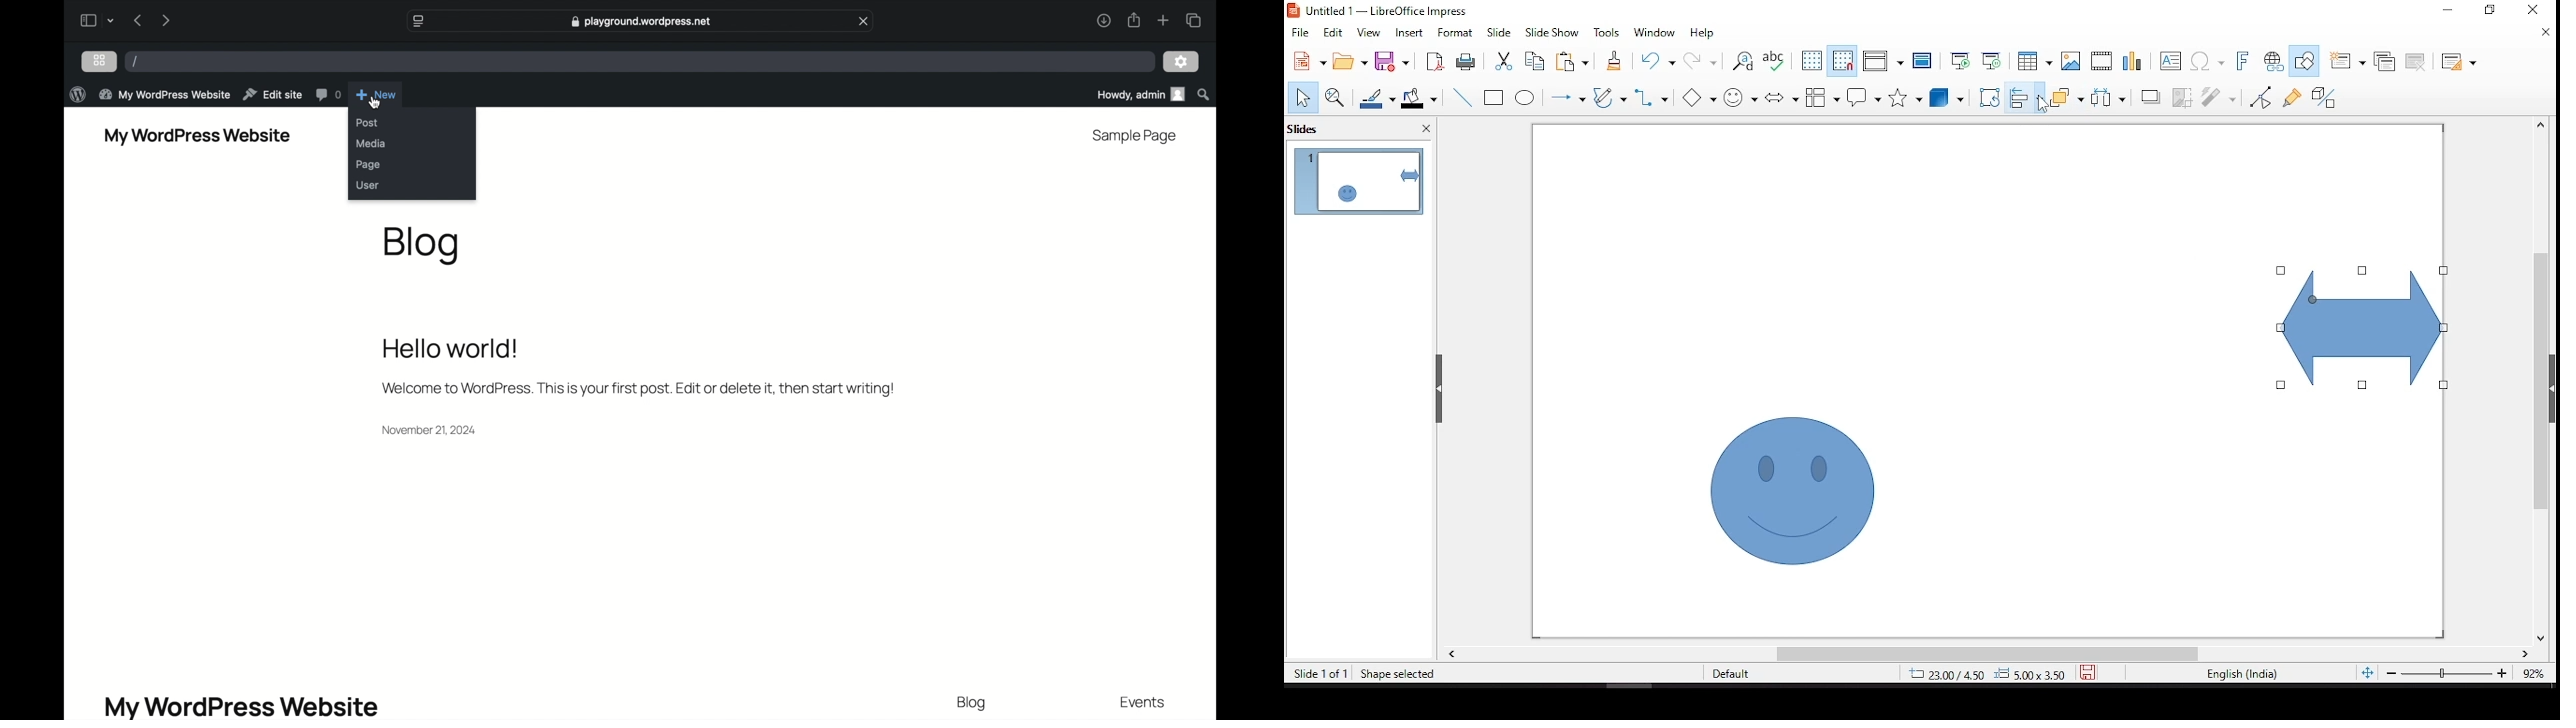 The height and width of the screenshot is (728, 2576). What do you see at coordinates (2419, 62) in the screenshot?
I see `delete slide` at bounding box center [2419, 62].